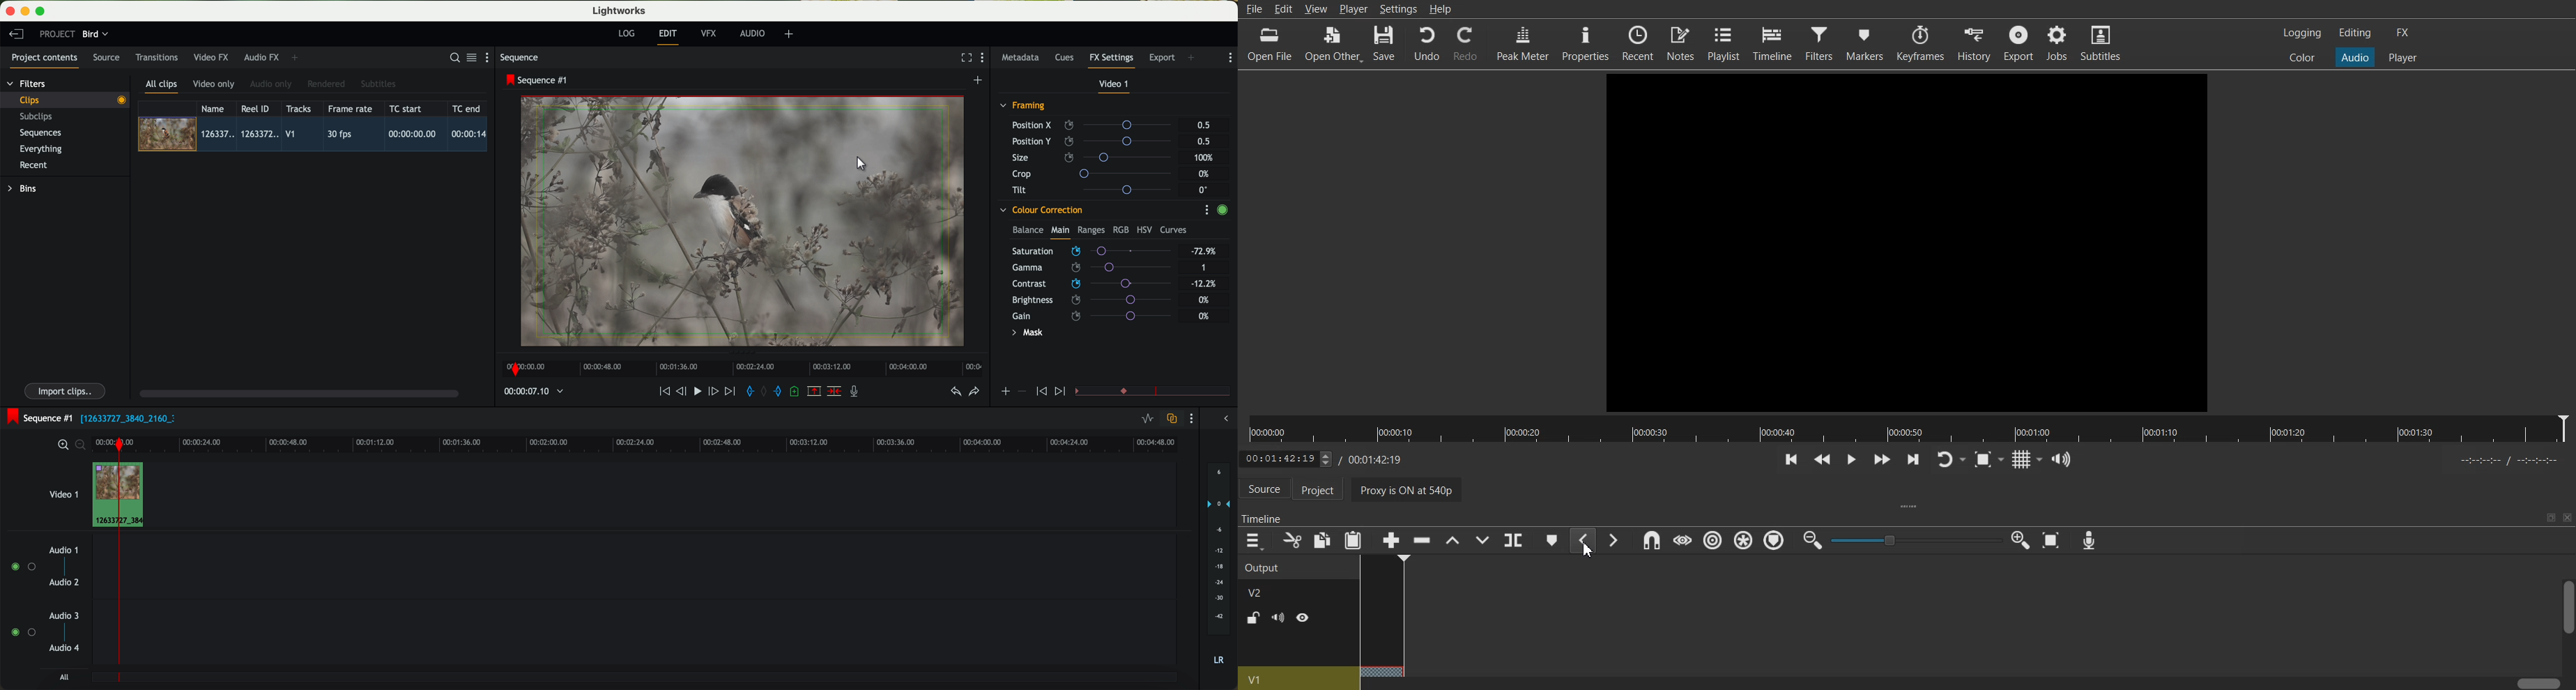 The height and width of the screenshot is (700, 2576). I want to click on rewind, so click(664, 392).